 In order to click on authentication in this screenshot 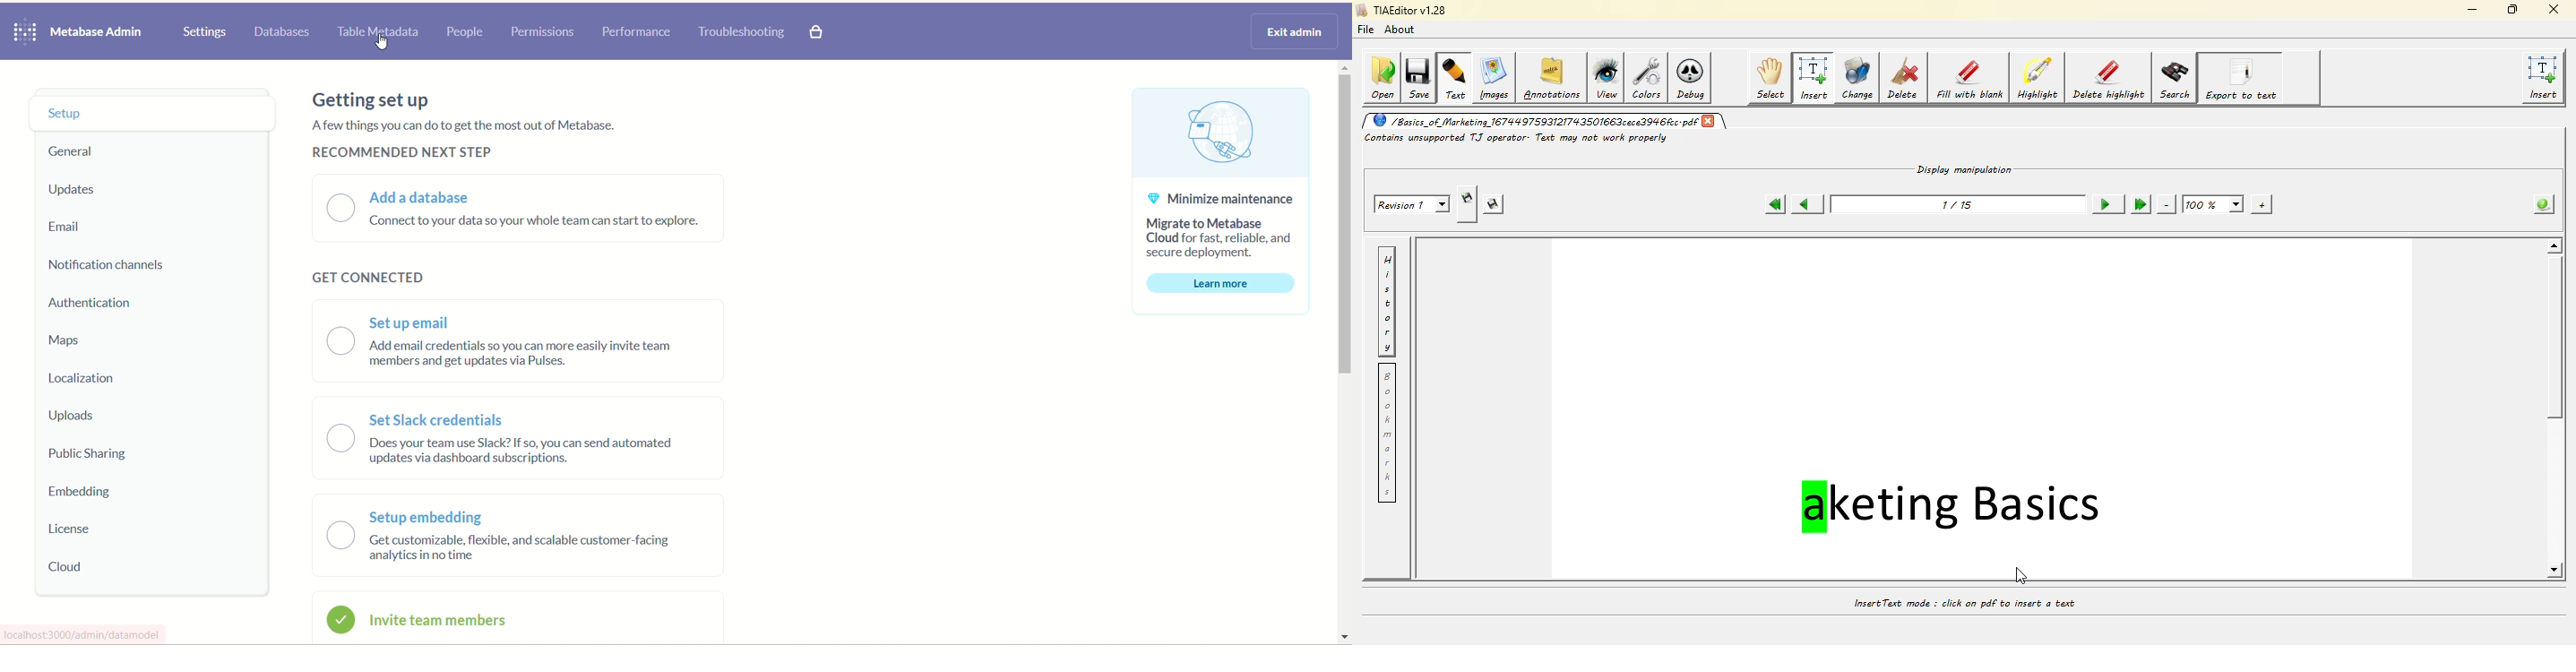, I will do `click(94, 305)`.